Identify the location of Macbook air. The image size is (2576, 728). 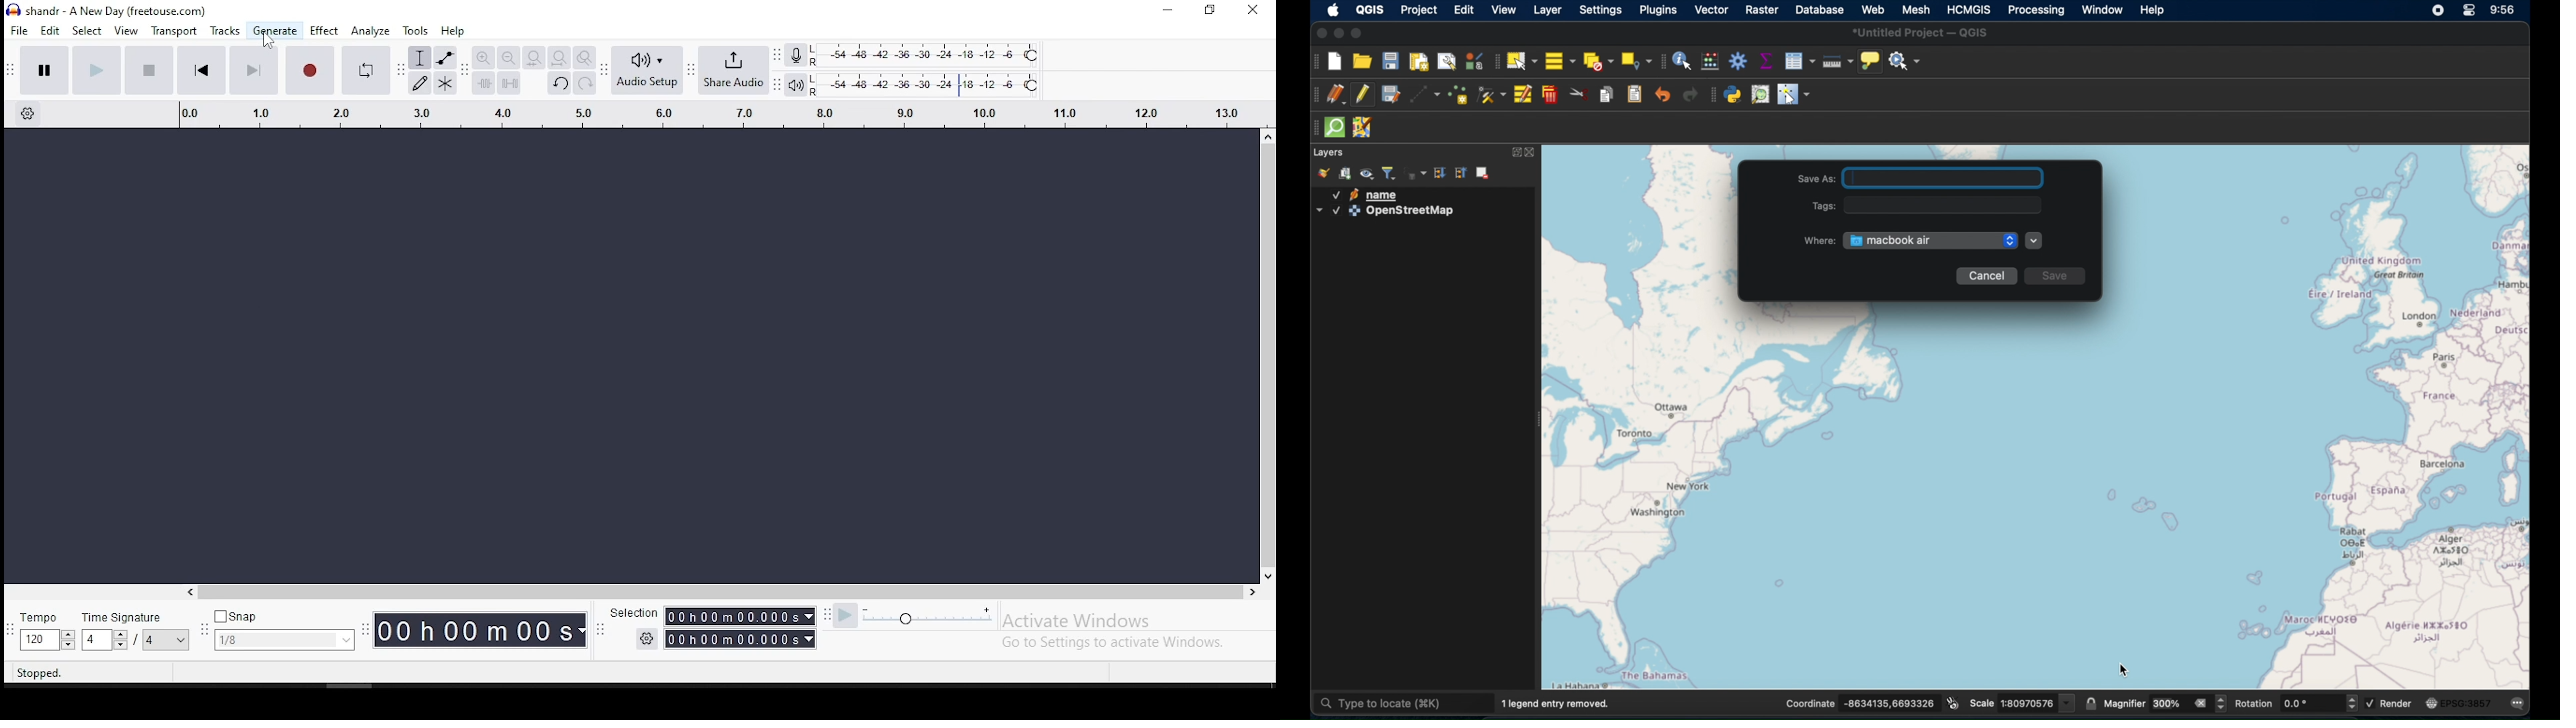
(1931, 239).